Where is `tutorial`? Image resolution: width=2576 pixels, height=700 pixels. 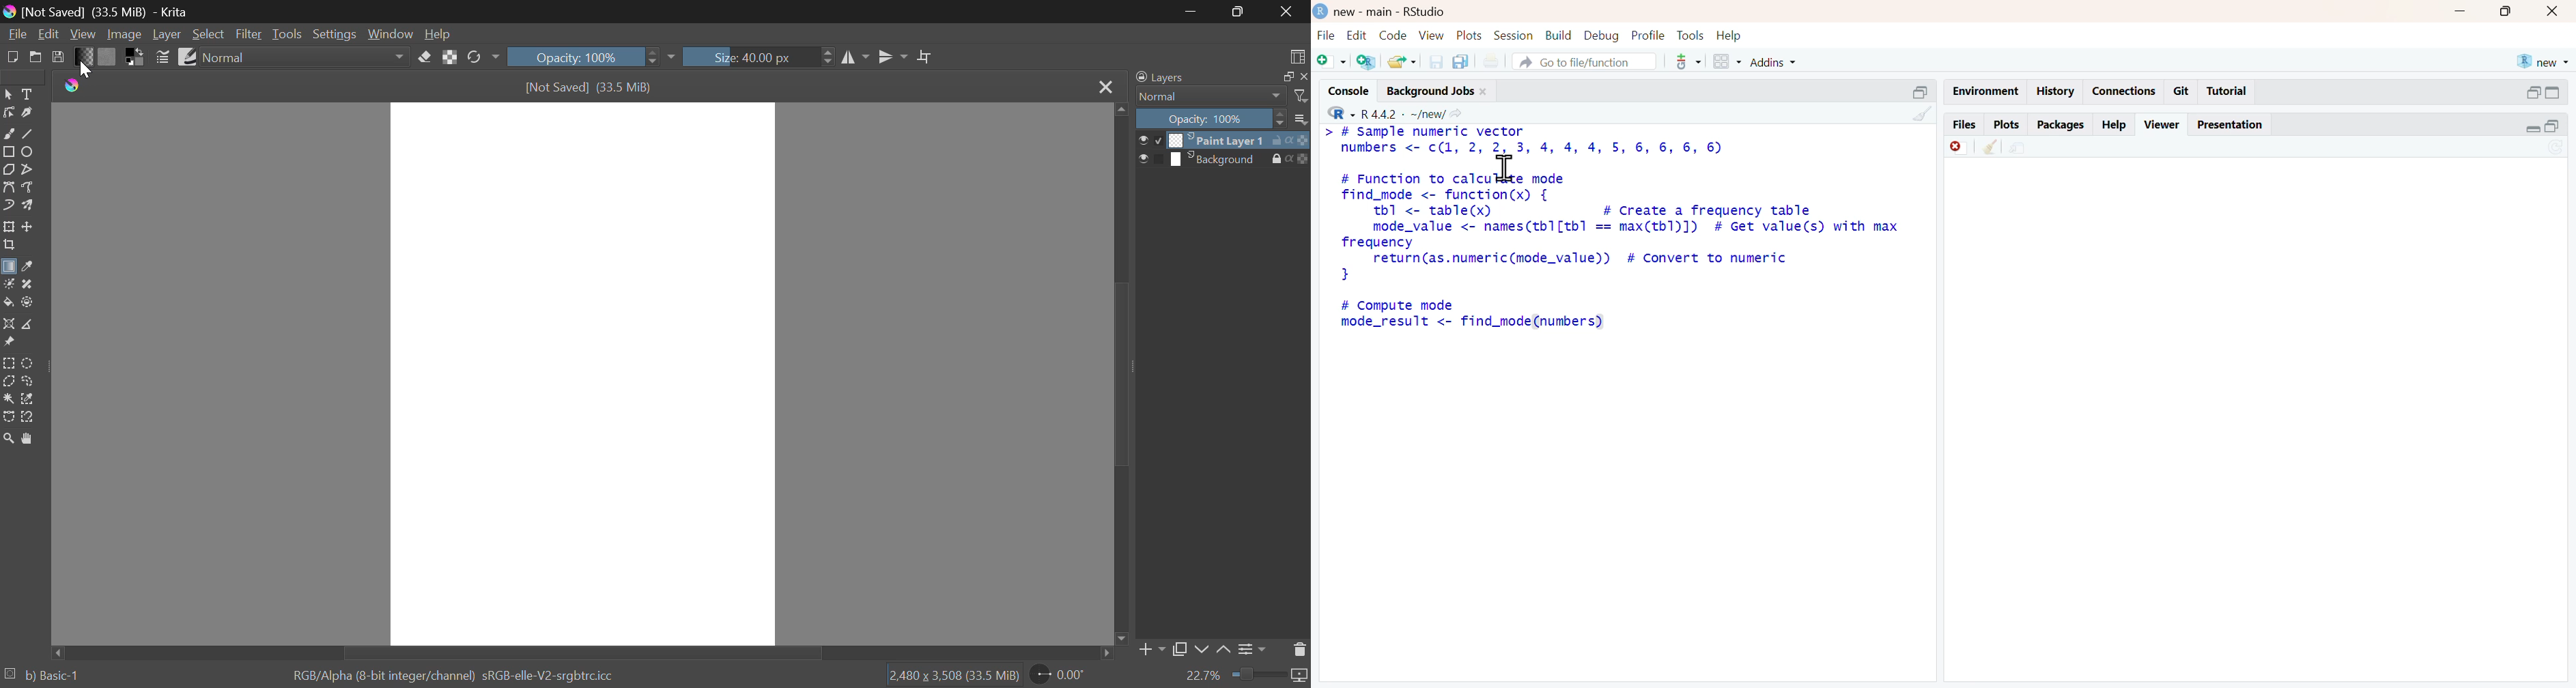
tutorial is located at coordinates (2228, 92).